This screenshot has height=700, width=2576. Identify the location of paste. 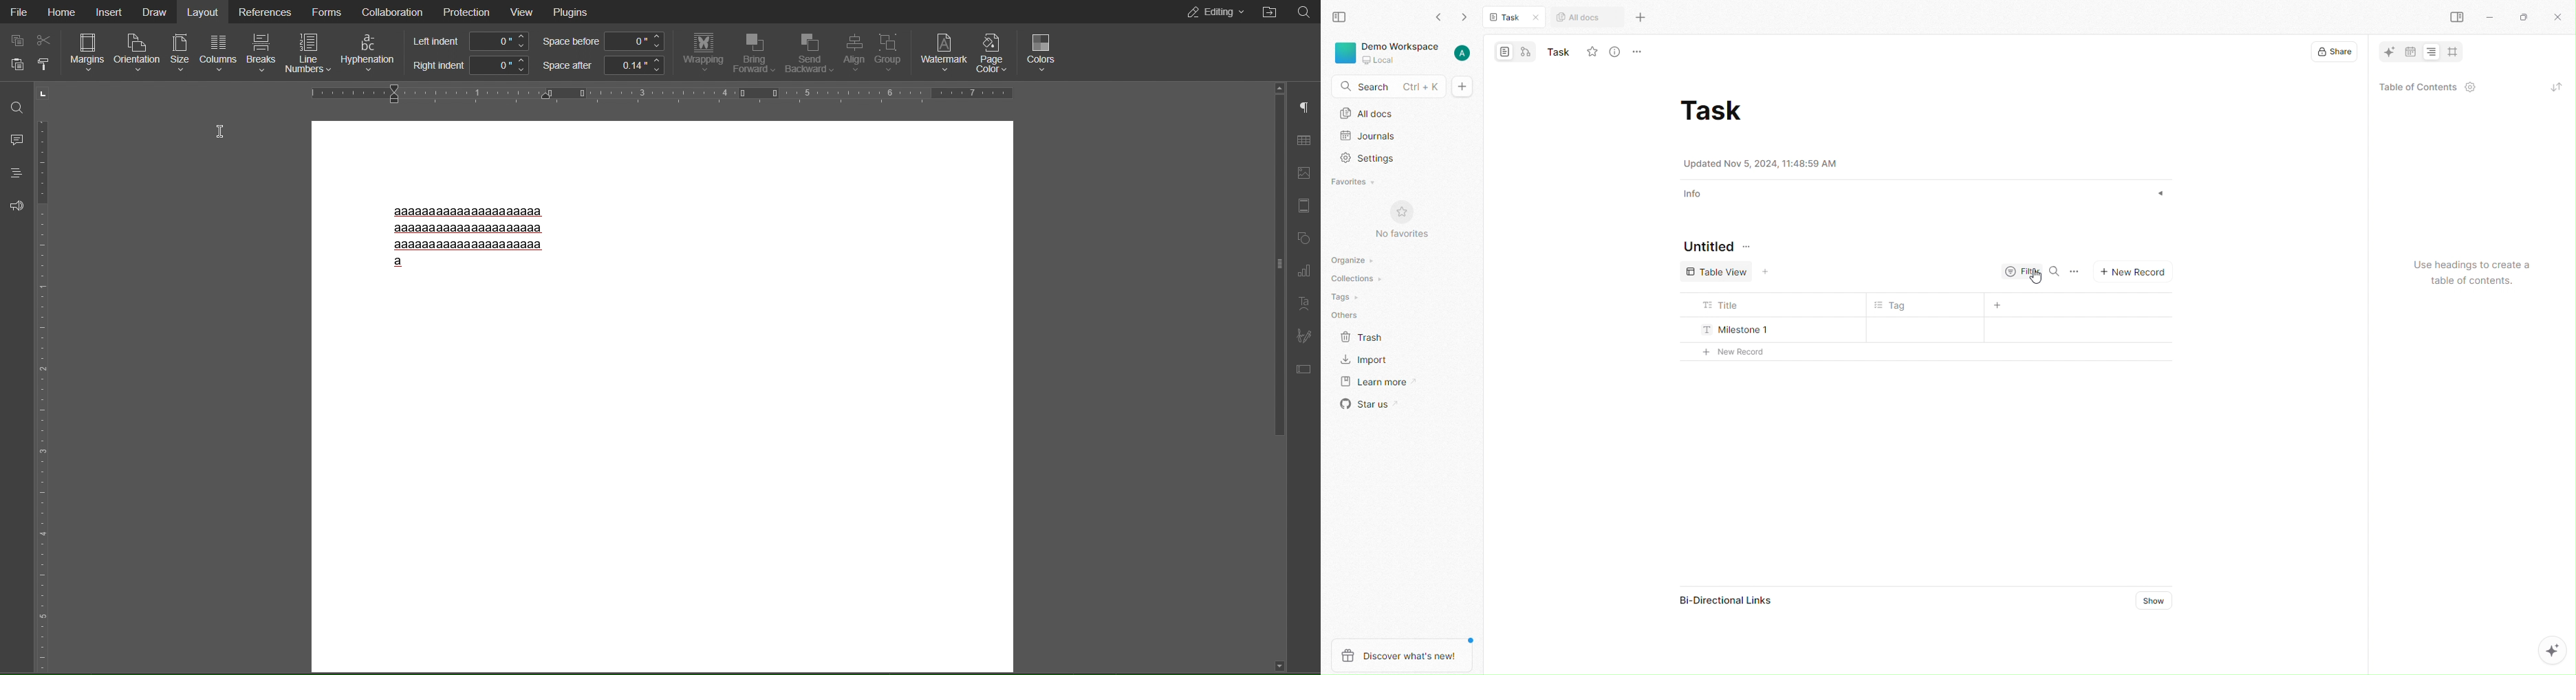
(15, 67).